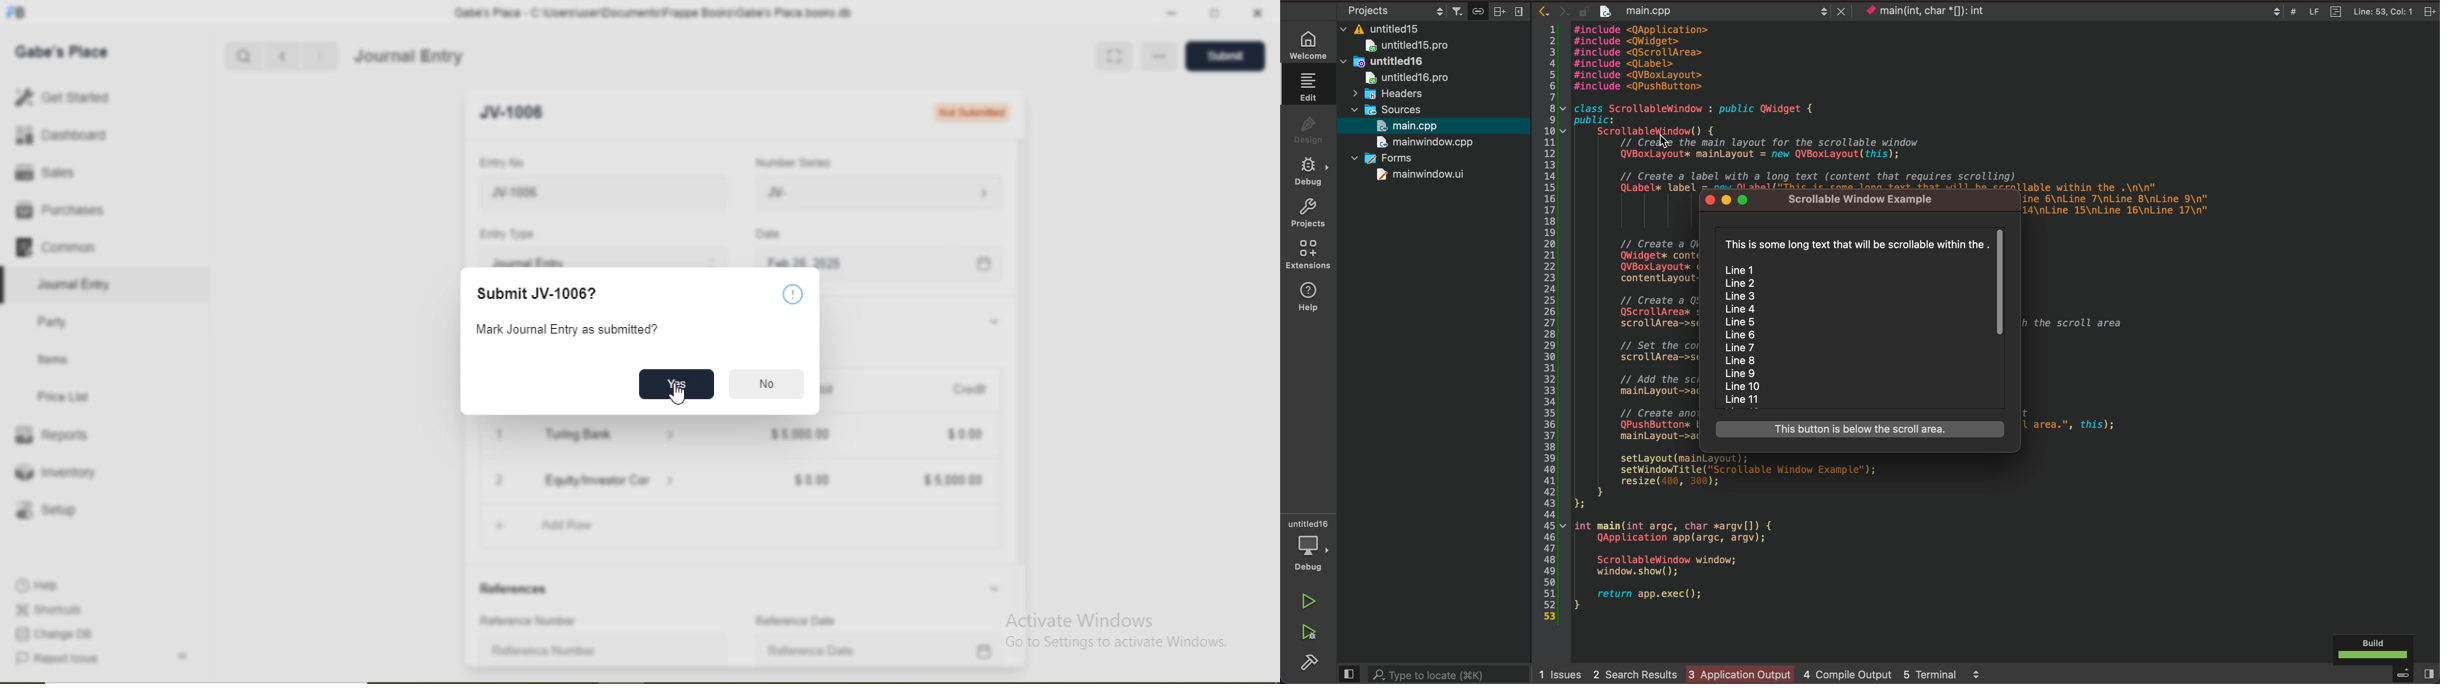  Describe the element at coordinates (1308, 296) in the screenshot. I see `help` at that location.